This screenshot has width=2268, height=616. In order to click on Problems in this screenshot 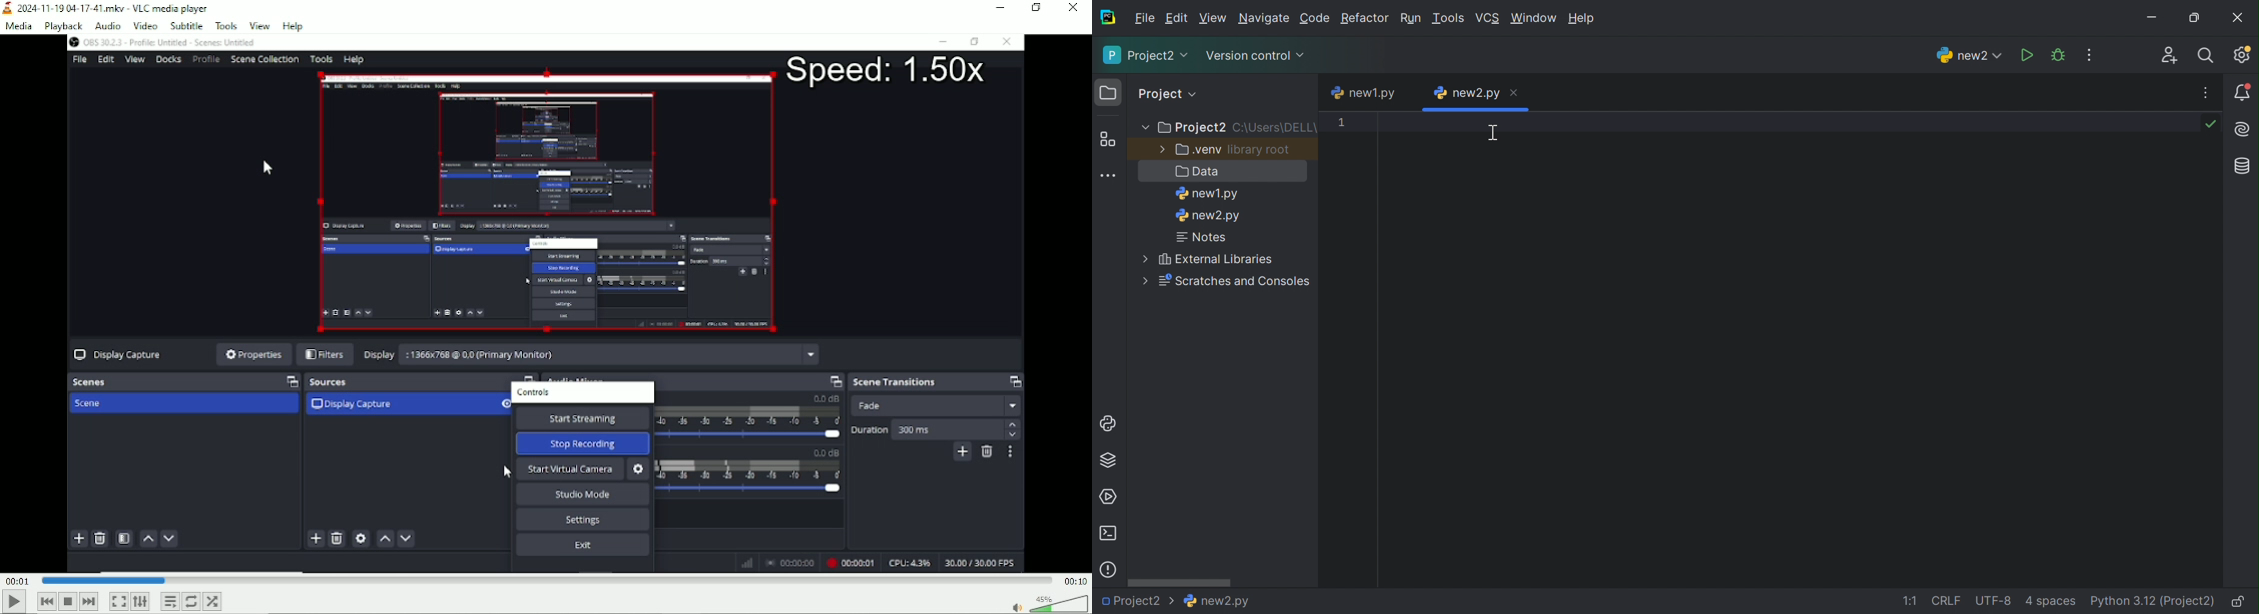, I will do `click(1108, 570)`.